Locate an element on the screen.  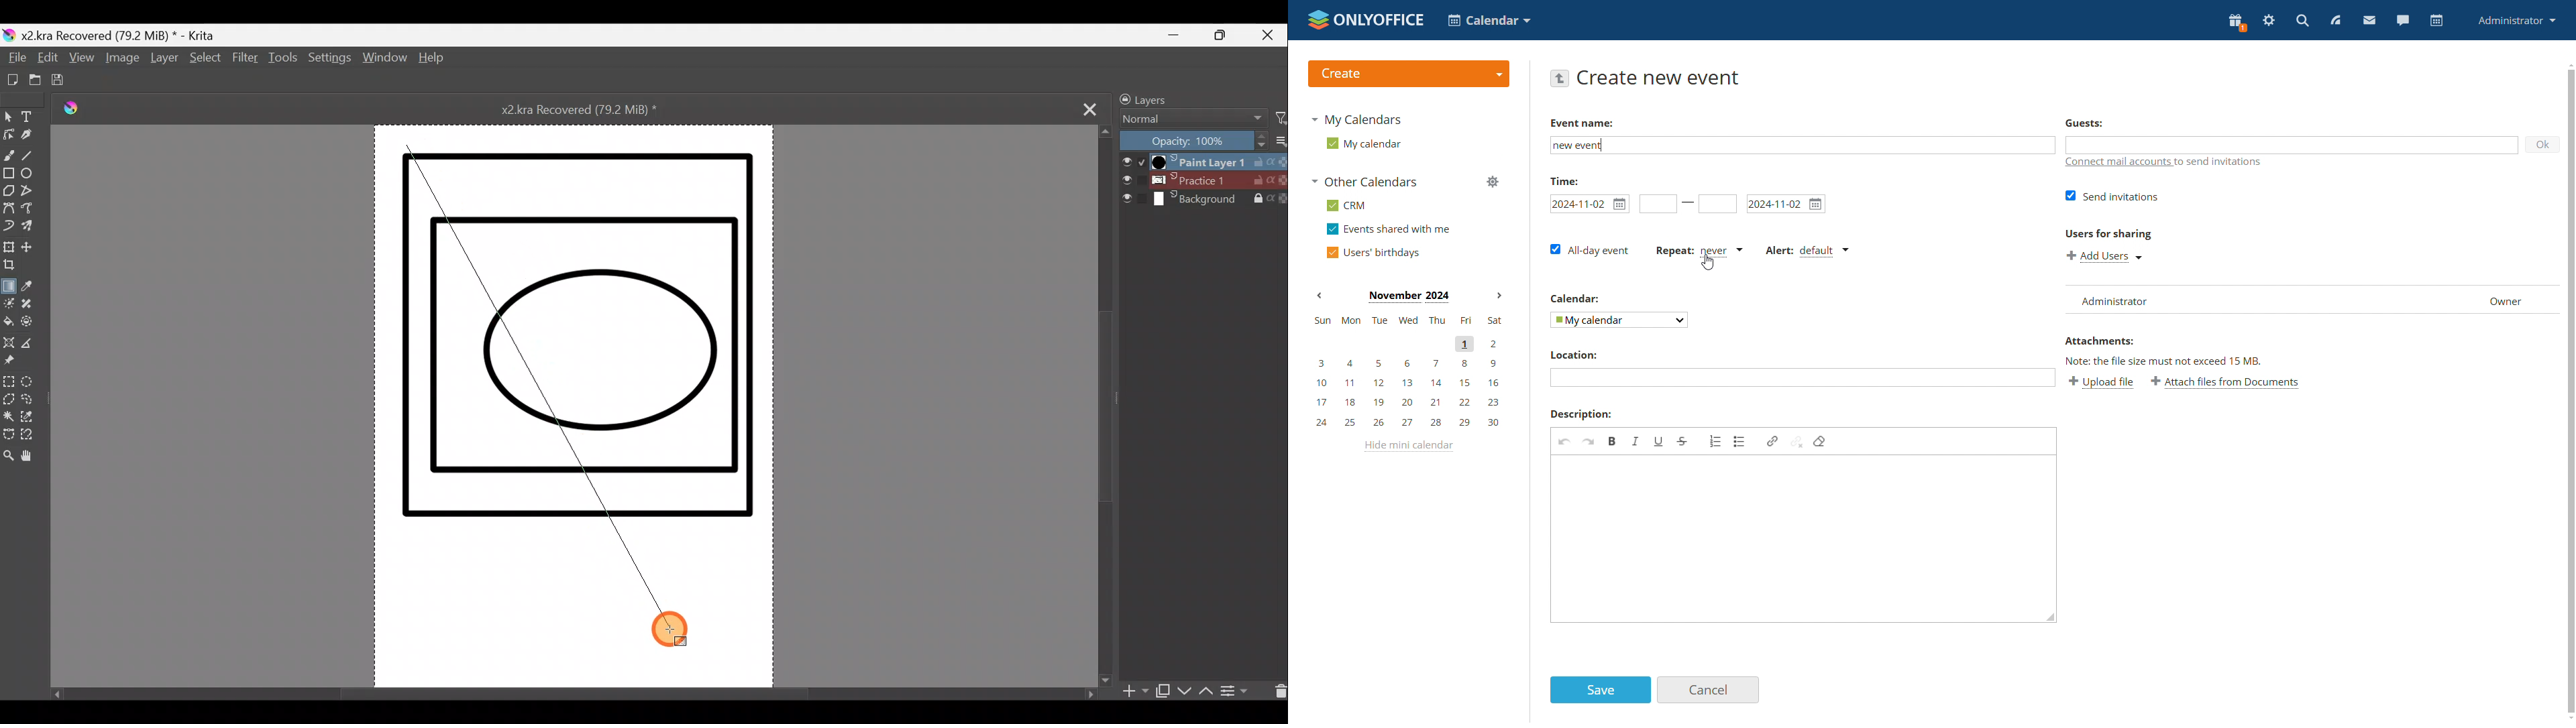
add users is located at coordinates (2104, 255).